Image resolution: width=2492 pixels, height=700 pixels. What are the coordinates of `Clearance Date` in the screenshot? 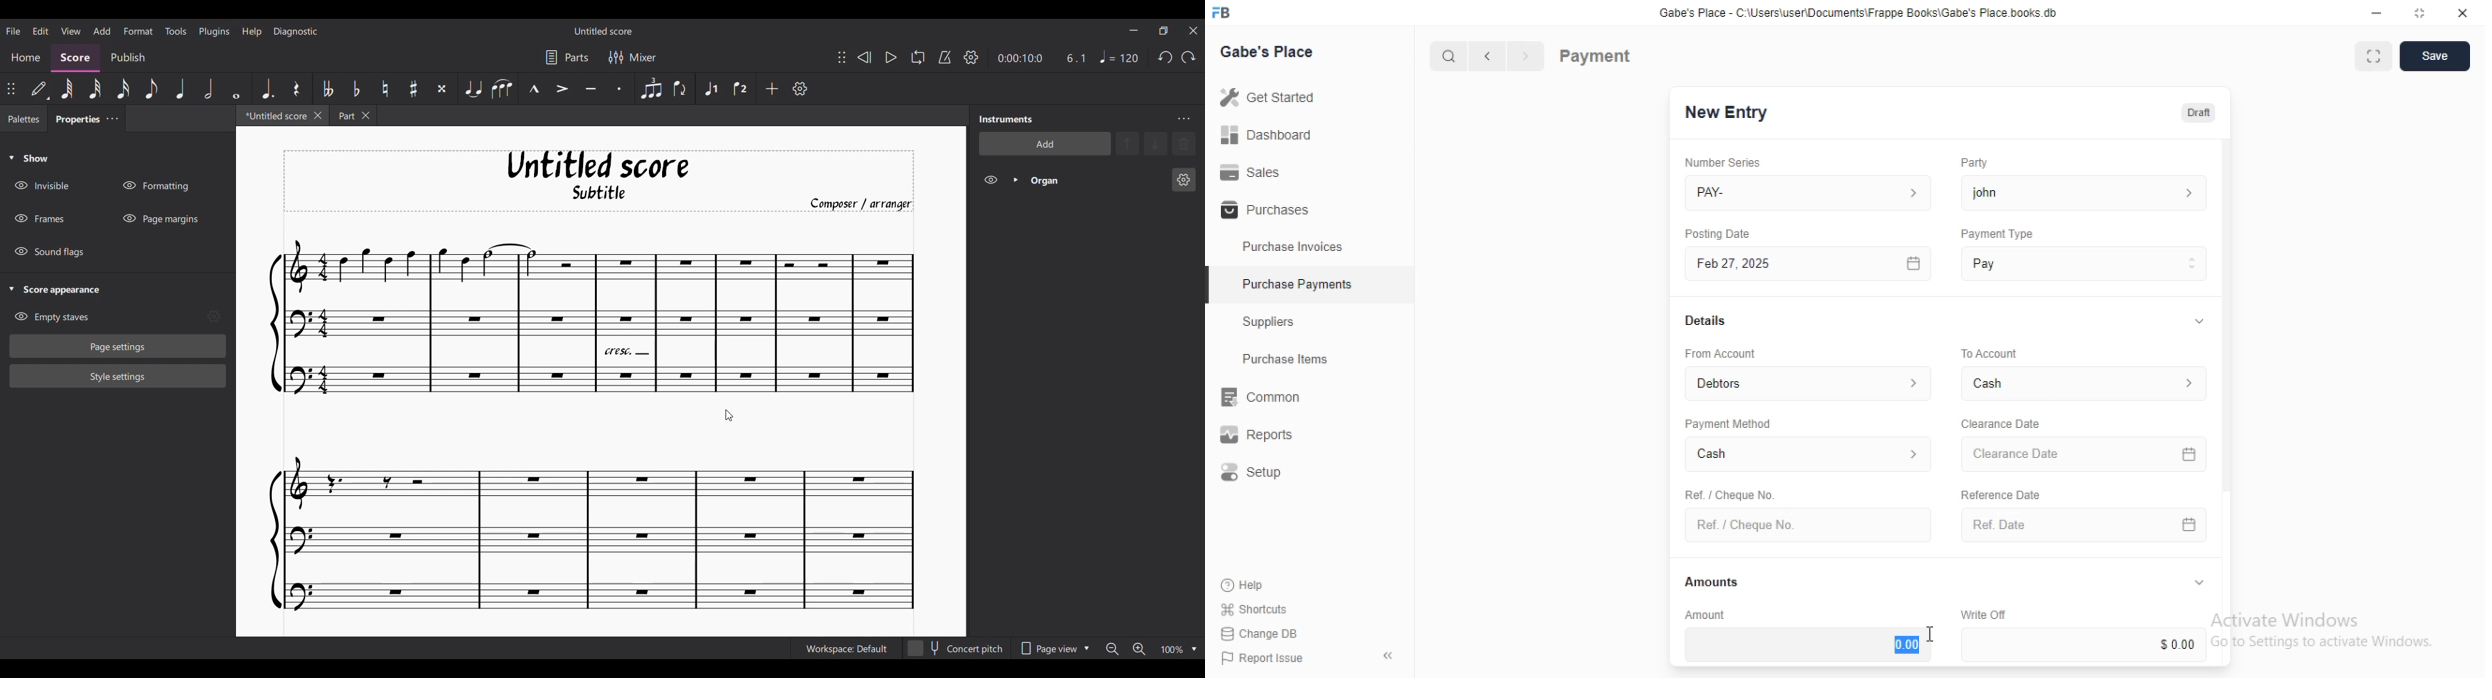 It's located at (2087, 455).